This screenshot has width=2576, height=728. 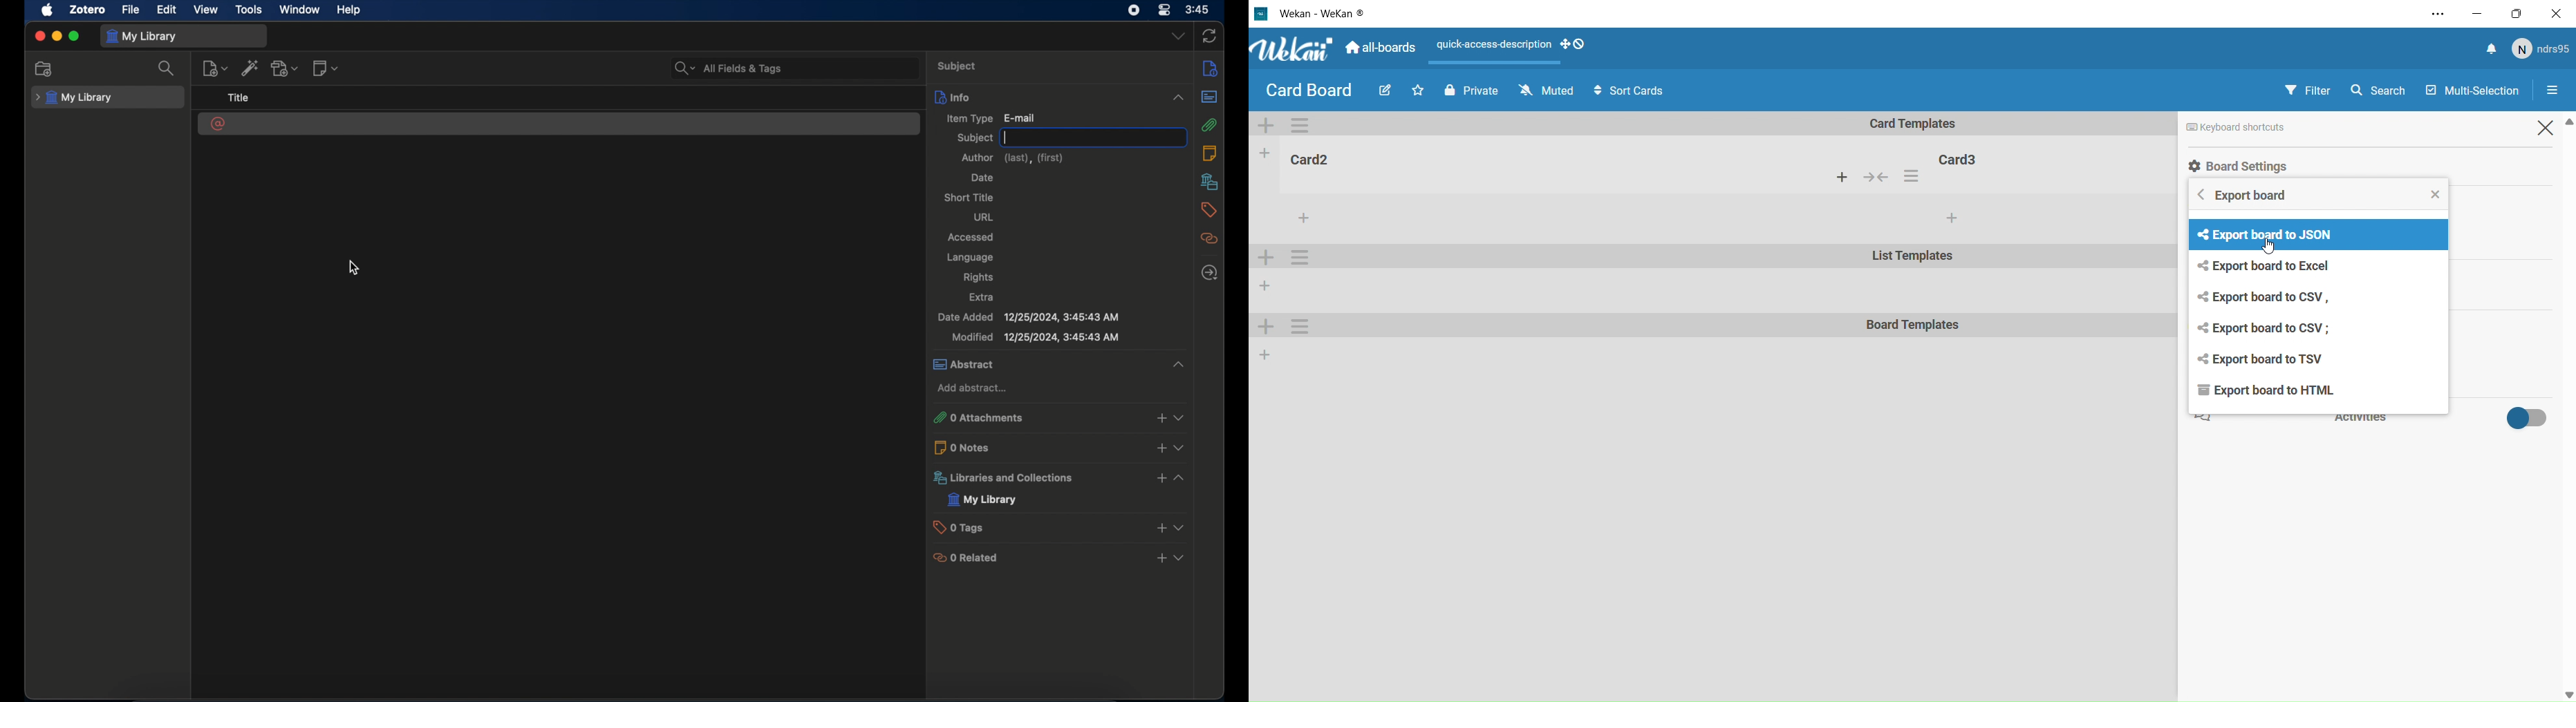 I want to click on window, so click(x=299, y=10).